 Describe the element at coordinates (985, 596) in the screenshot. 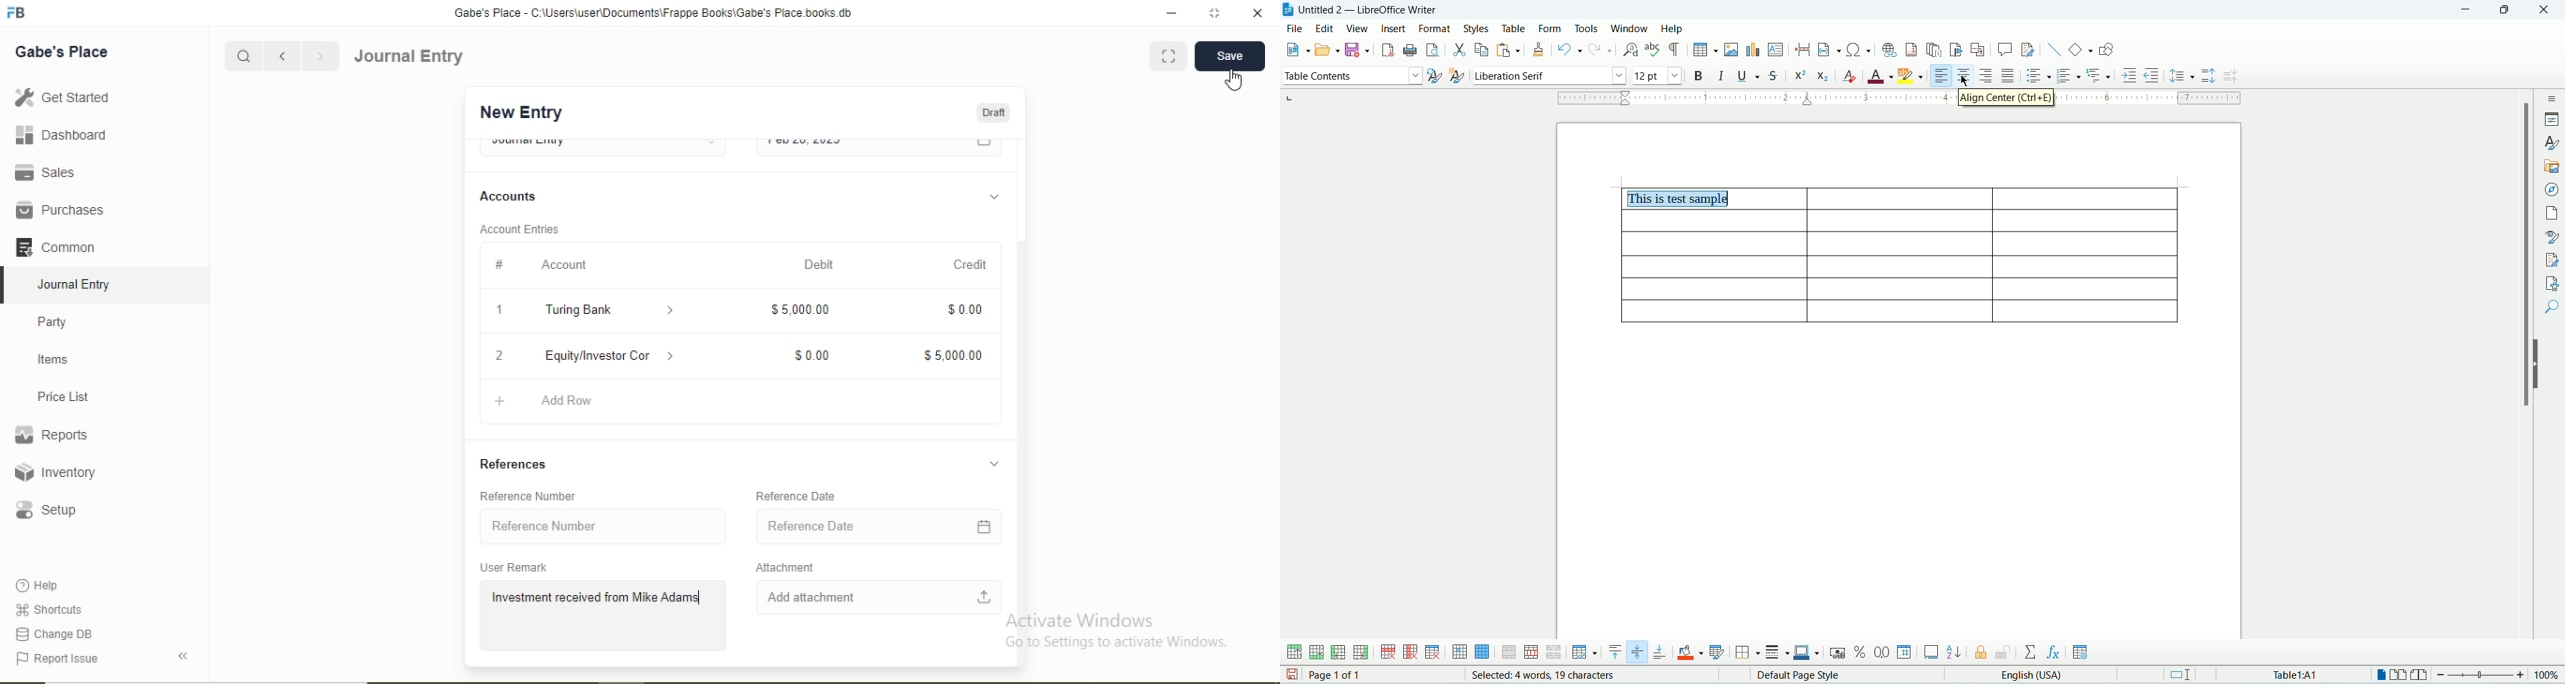

I see `Upload file` at that location.